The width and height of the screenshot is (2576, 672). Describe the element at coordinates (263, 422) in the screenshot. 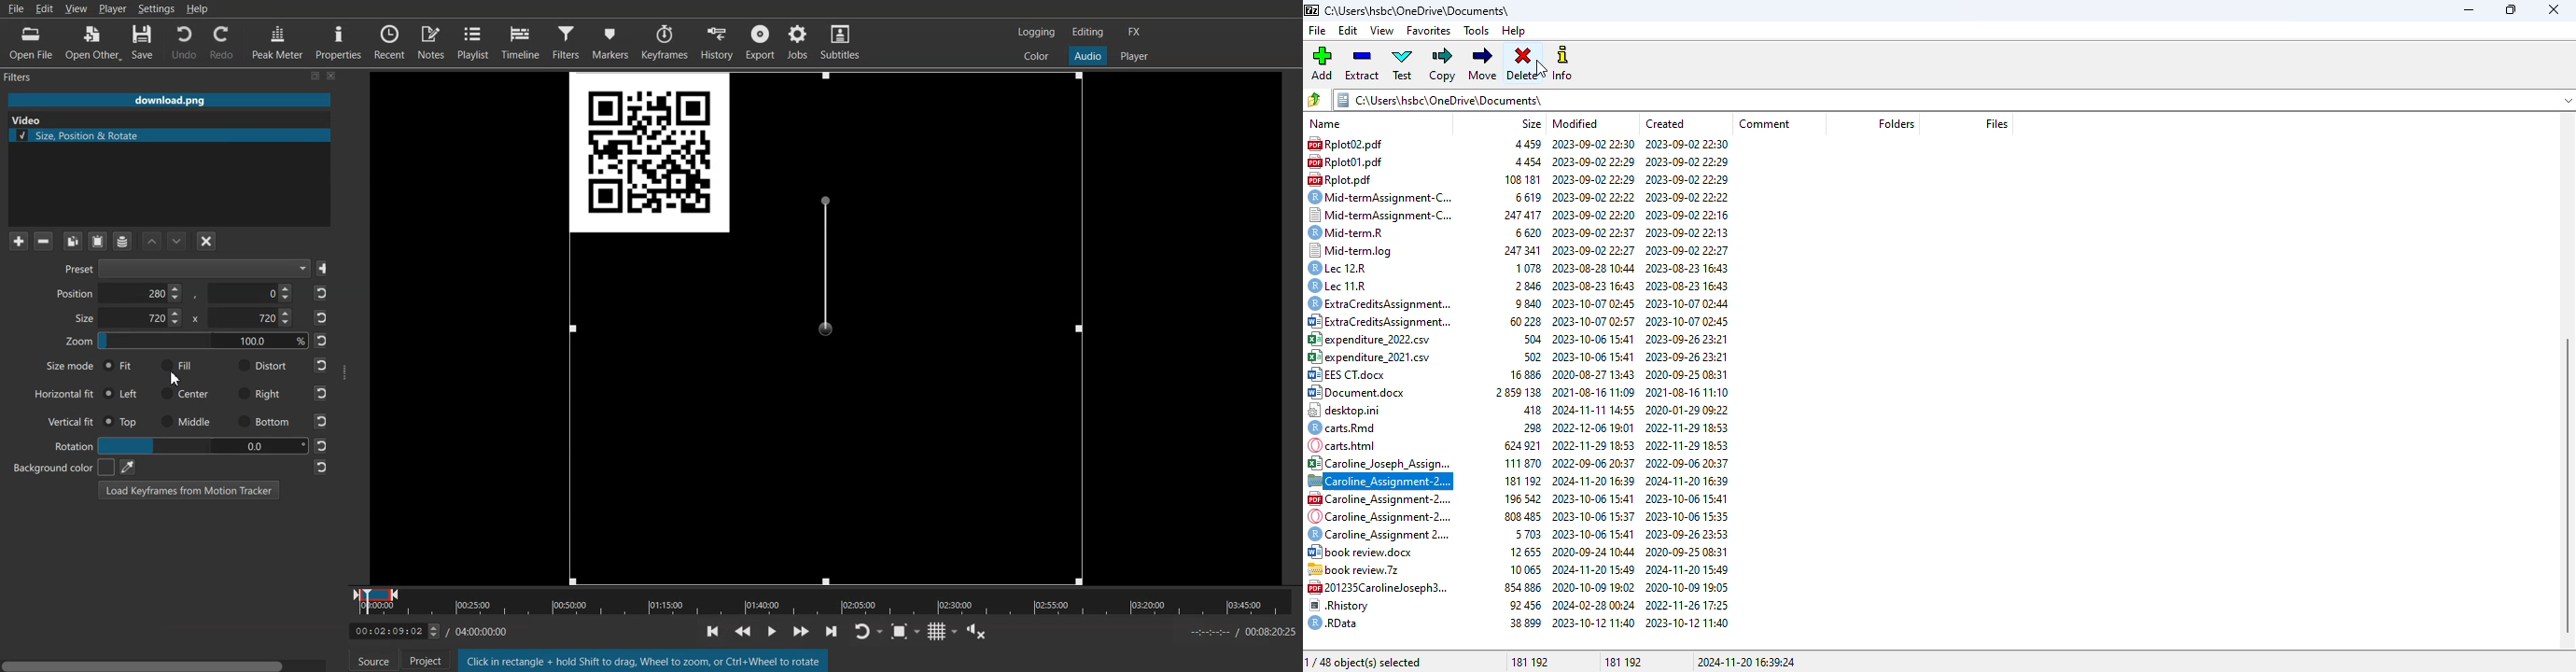

I see `Bottom` at that location.